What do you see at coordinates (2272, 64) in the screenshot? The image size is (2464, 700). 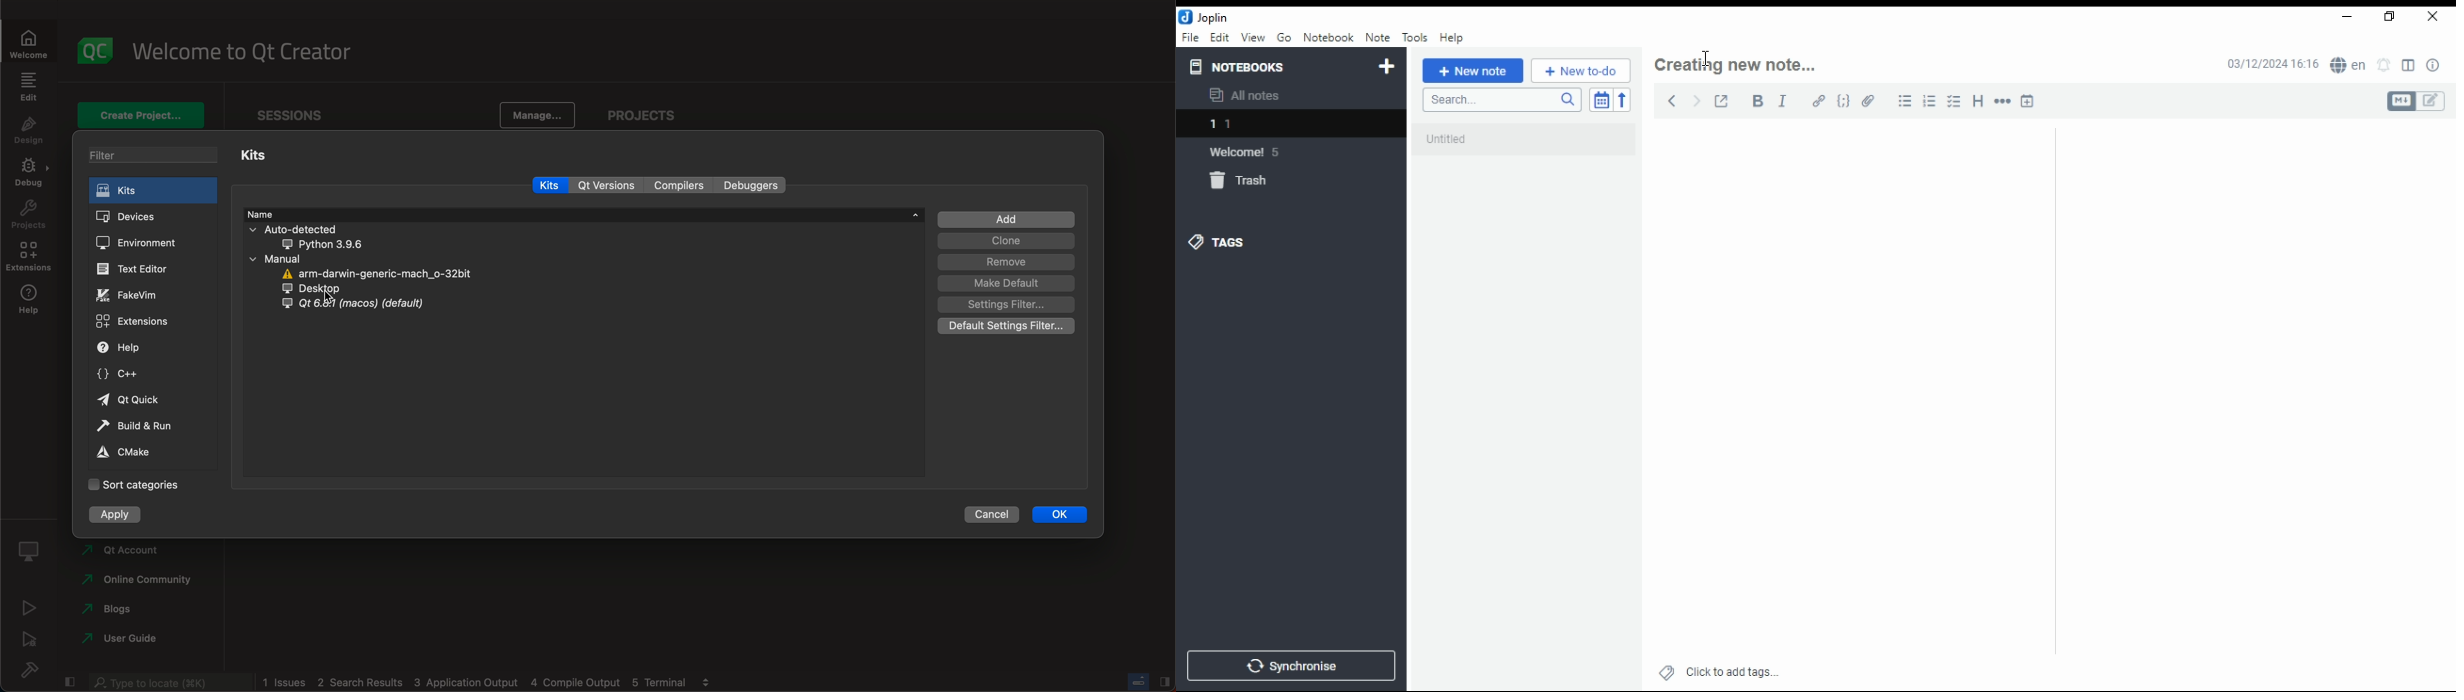 I see `03/12/2024 16:16` at bounding box center [2272, 64].